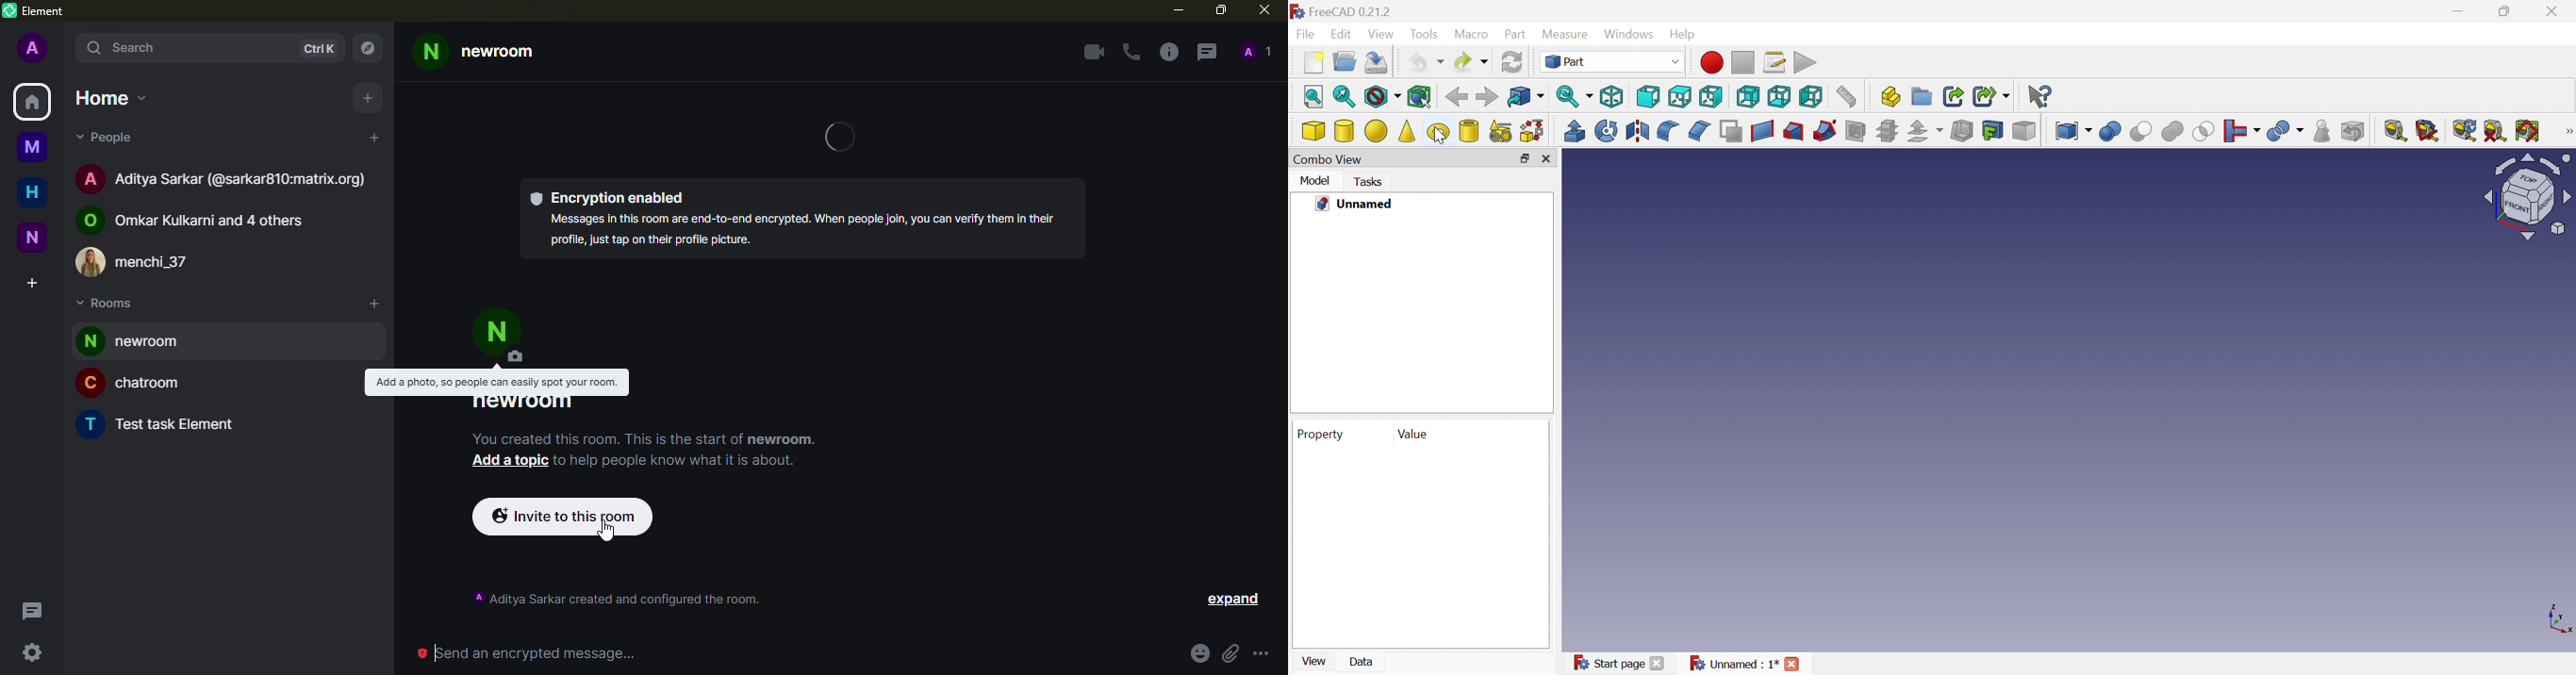 This screenshot has width=2576, height=700. Describe the element at coordinates (2072, 132) in the screenshot. I see `Compound tools` at that location.